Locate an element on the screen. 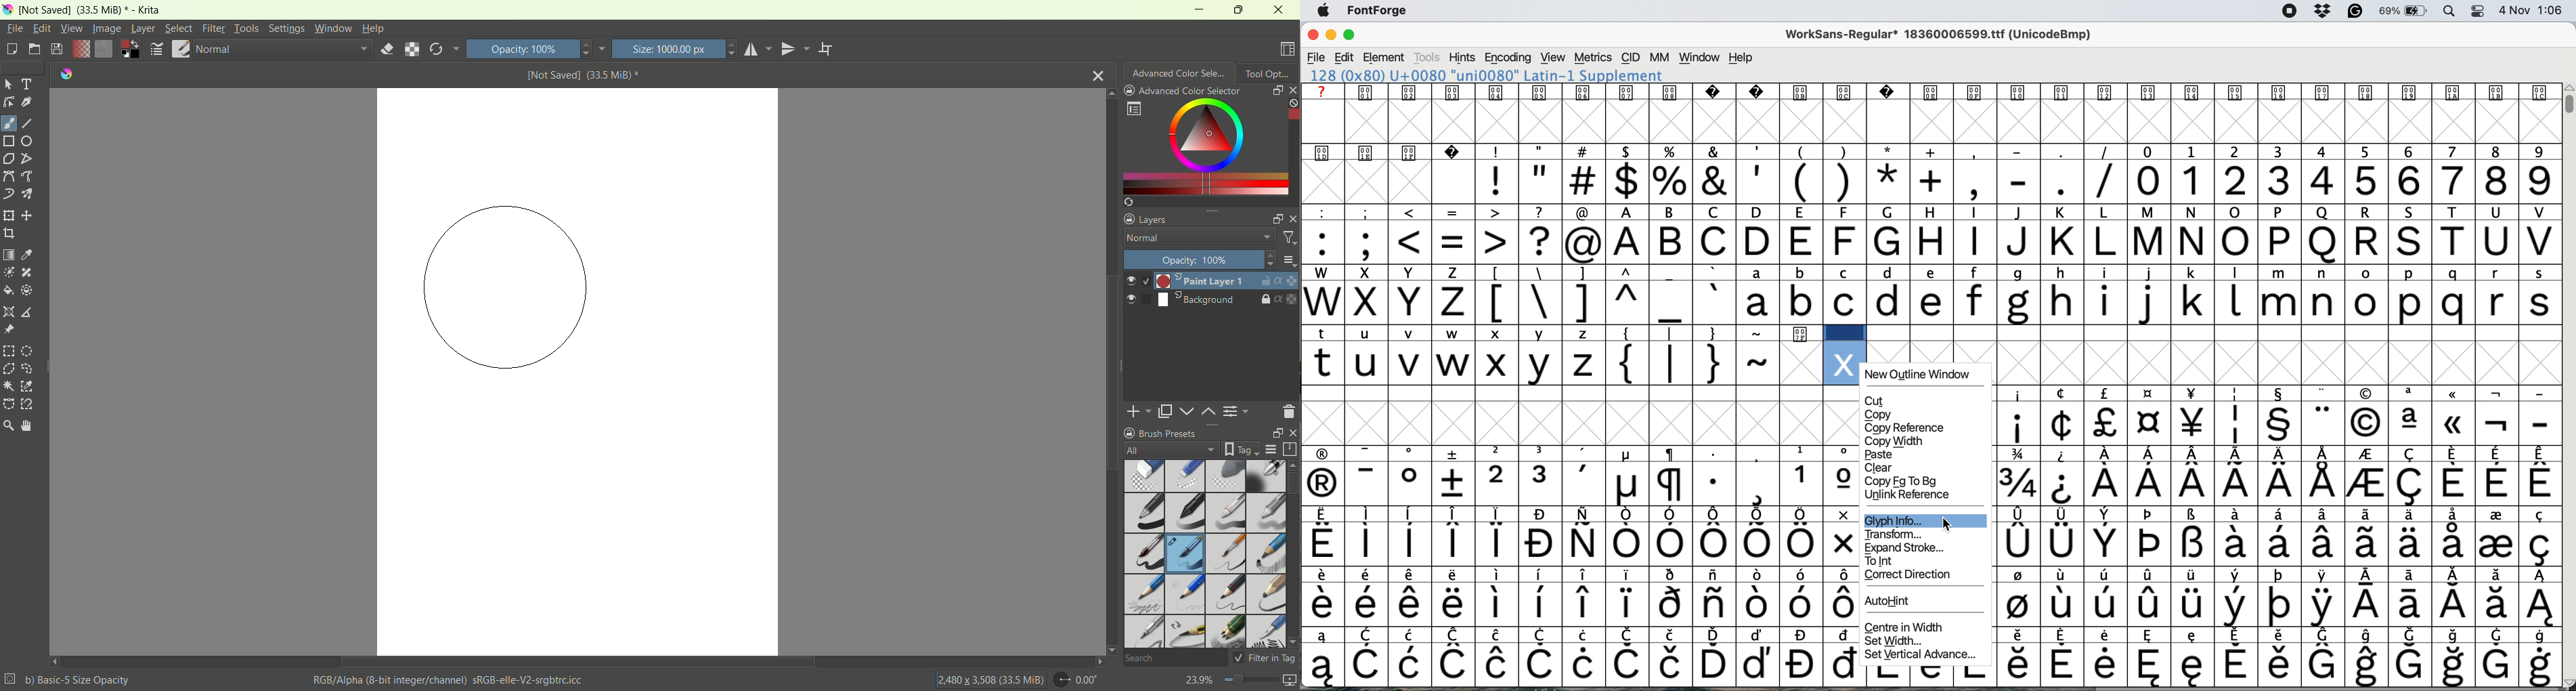  options is located at coordinates (1288, 260).